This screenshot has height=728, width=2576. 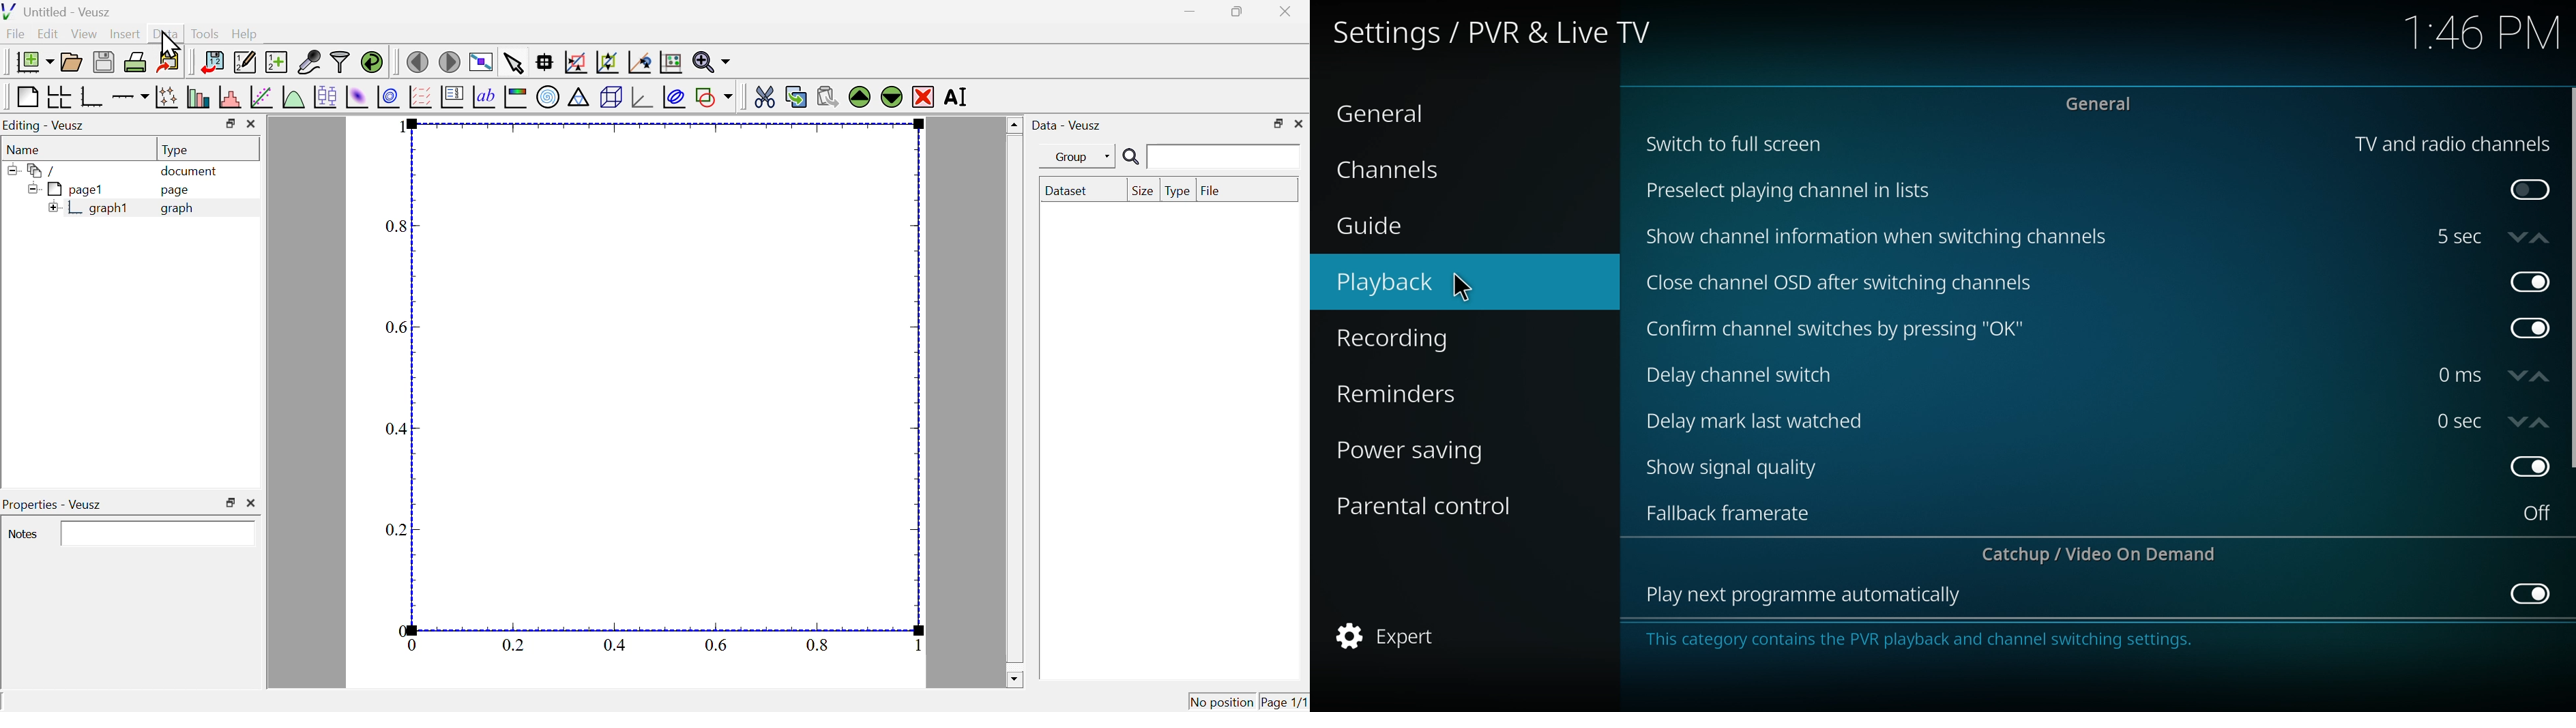 I want to click on view plot full screen, so click(x=481, y=61).